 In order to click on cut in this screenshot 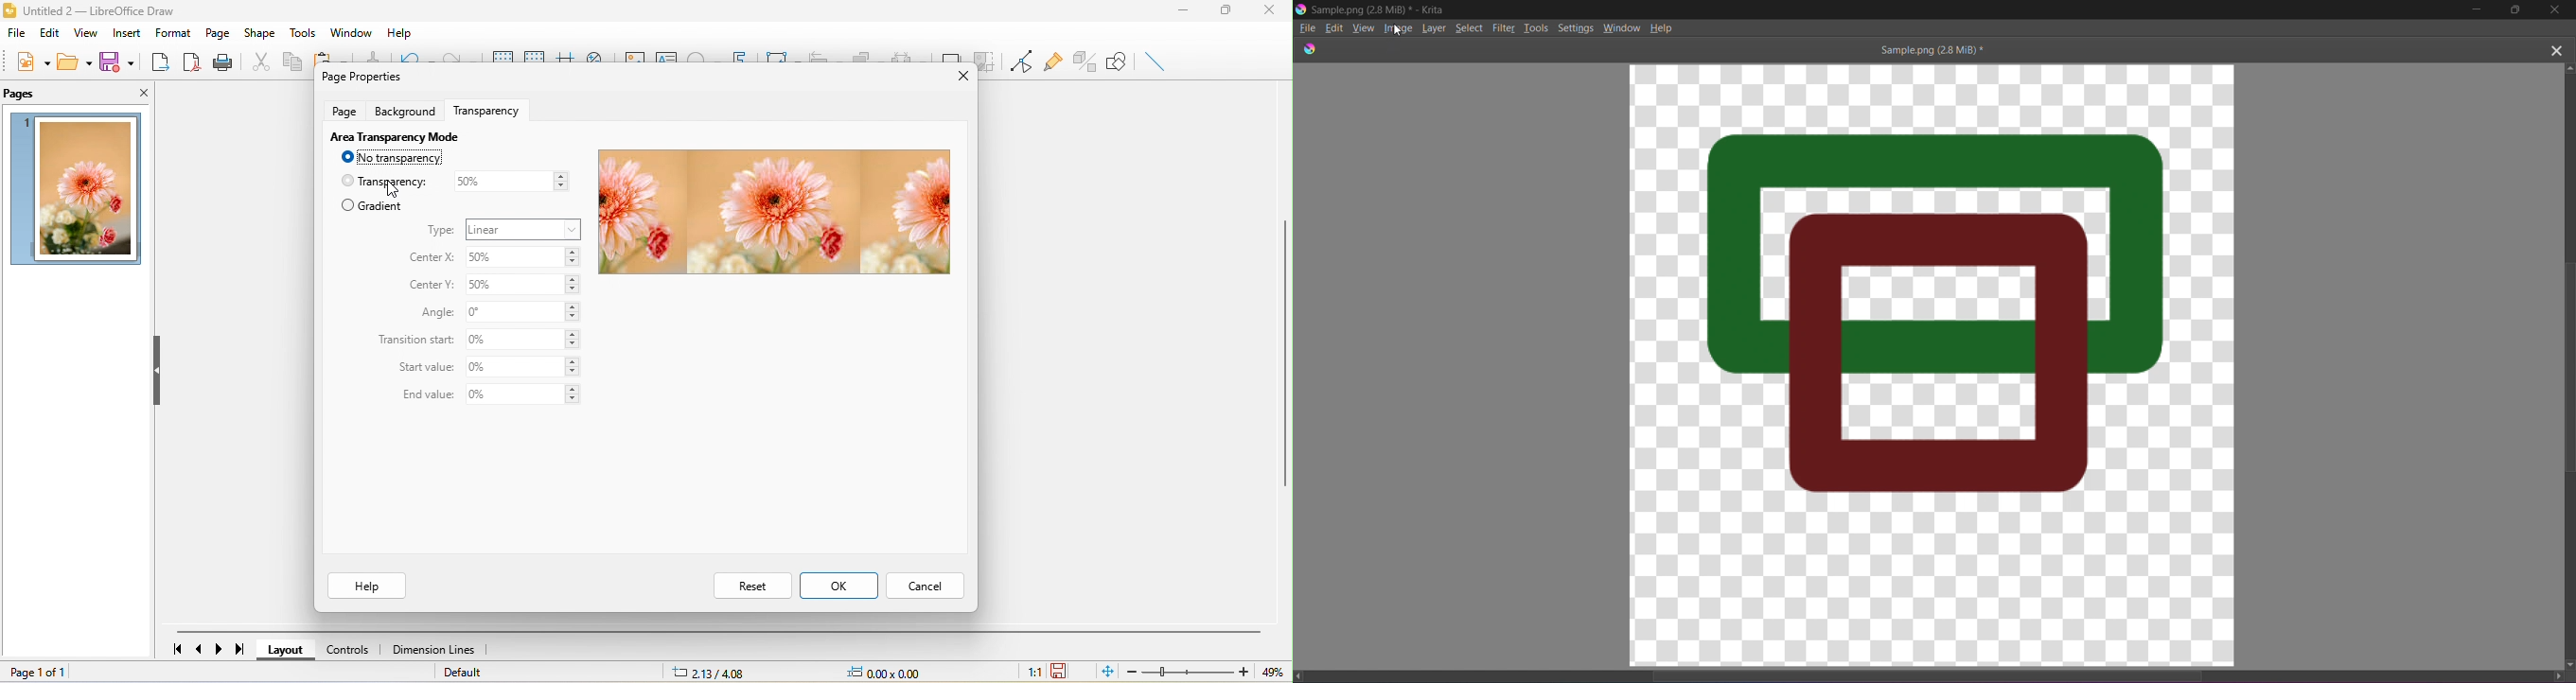, I will do `click(257, 61)`.